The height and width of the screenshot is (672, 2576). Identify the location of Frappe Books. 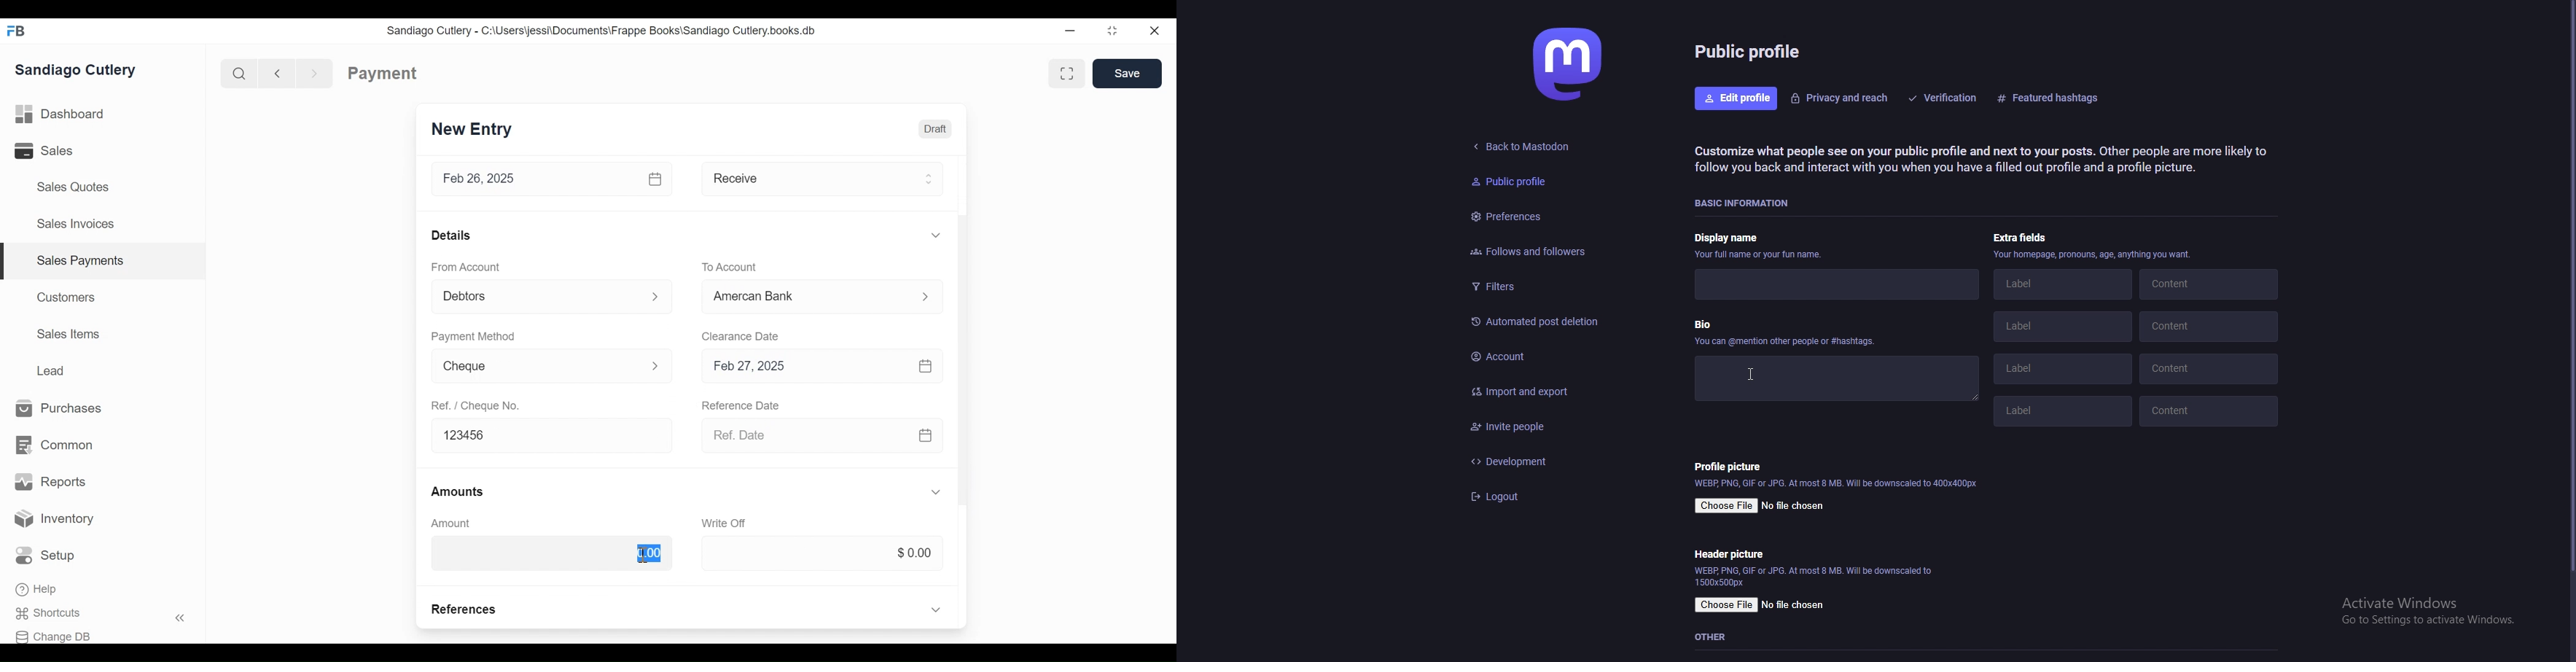
(17, 31).